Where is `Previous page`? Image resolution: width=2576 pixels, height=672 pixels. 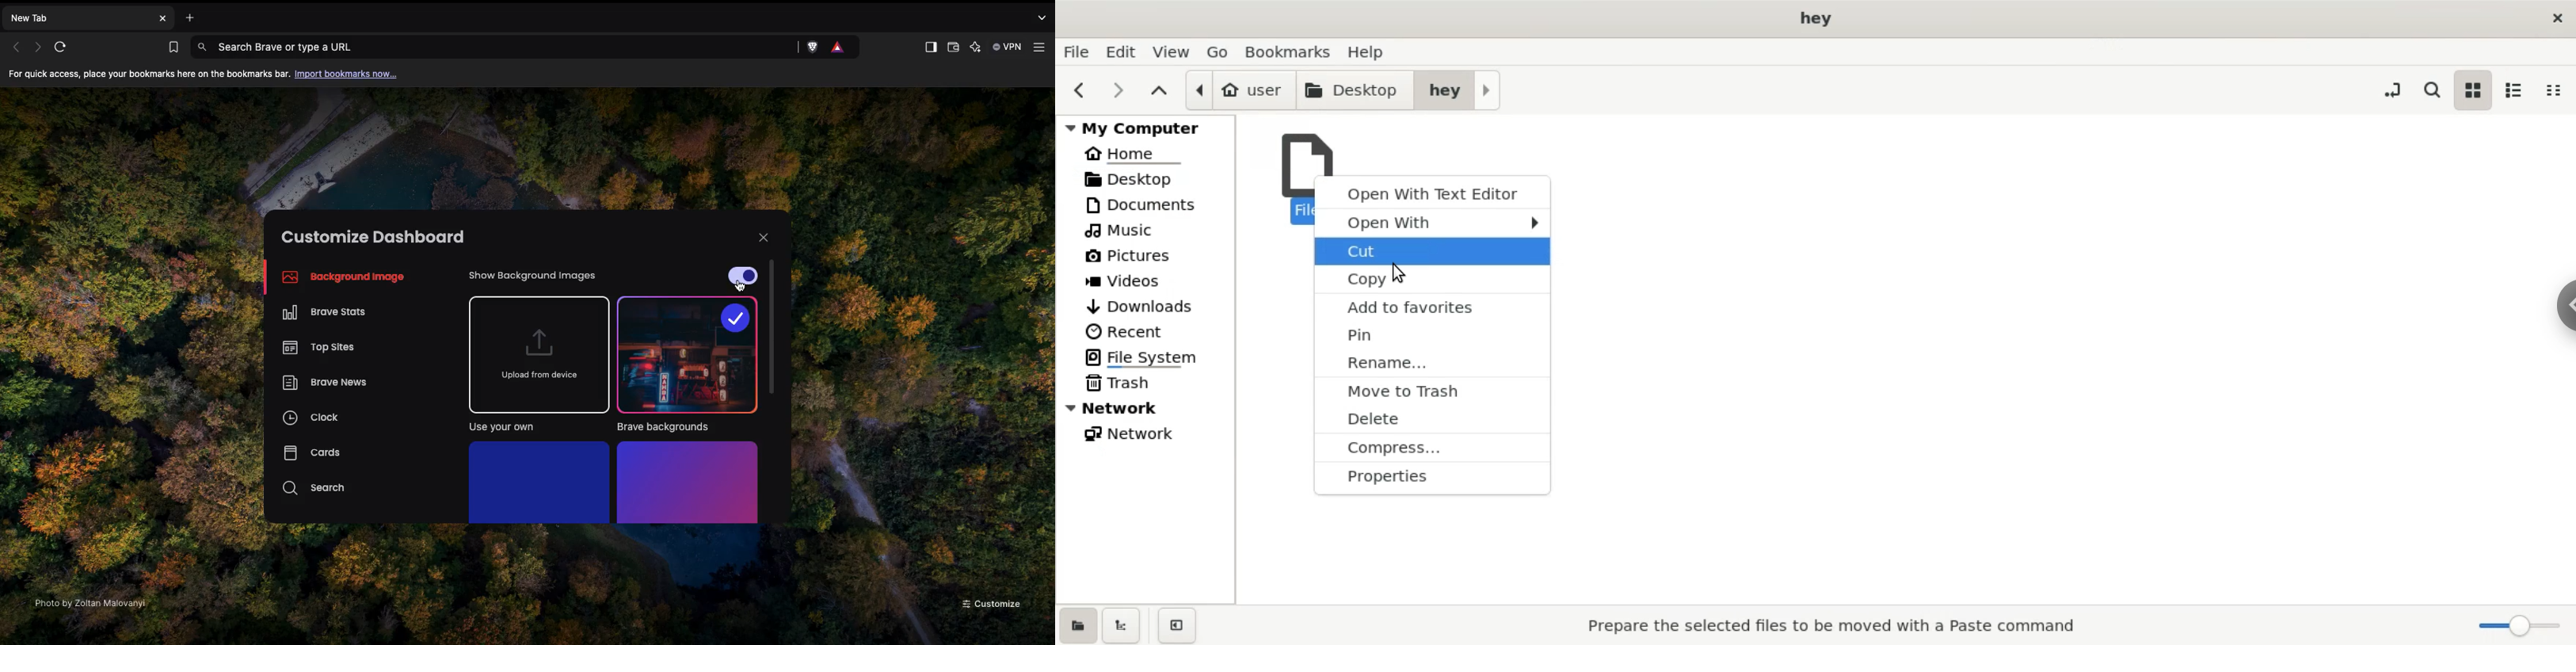 Previous page is located at coordinates (16, 47).